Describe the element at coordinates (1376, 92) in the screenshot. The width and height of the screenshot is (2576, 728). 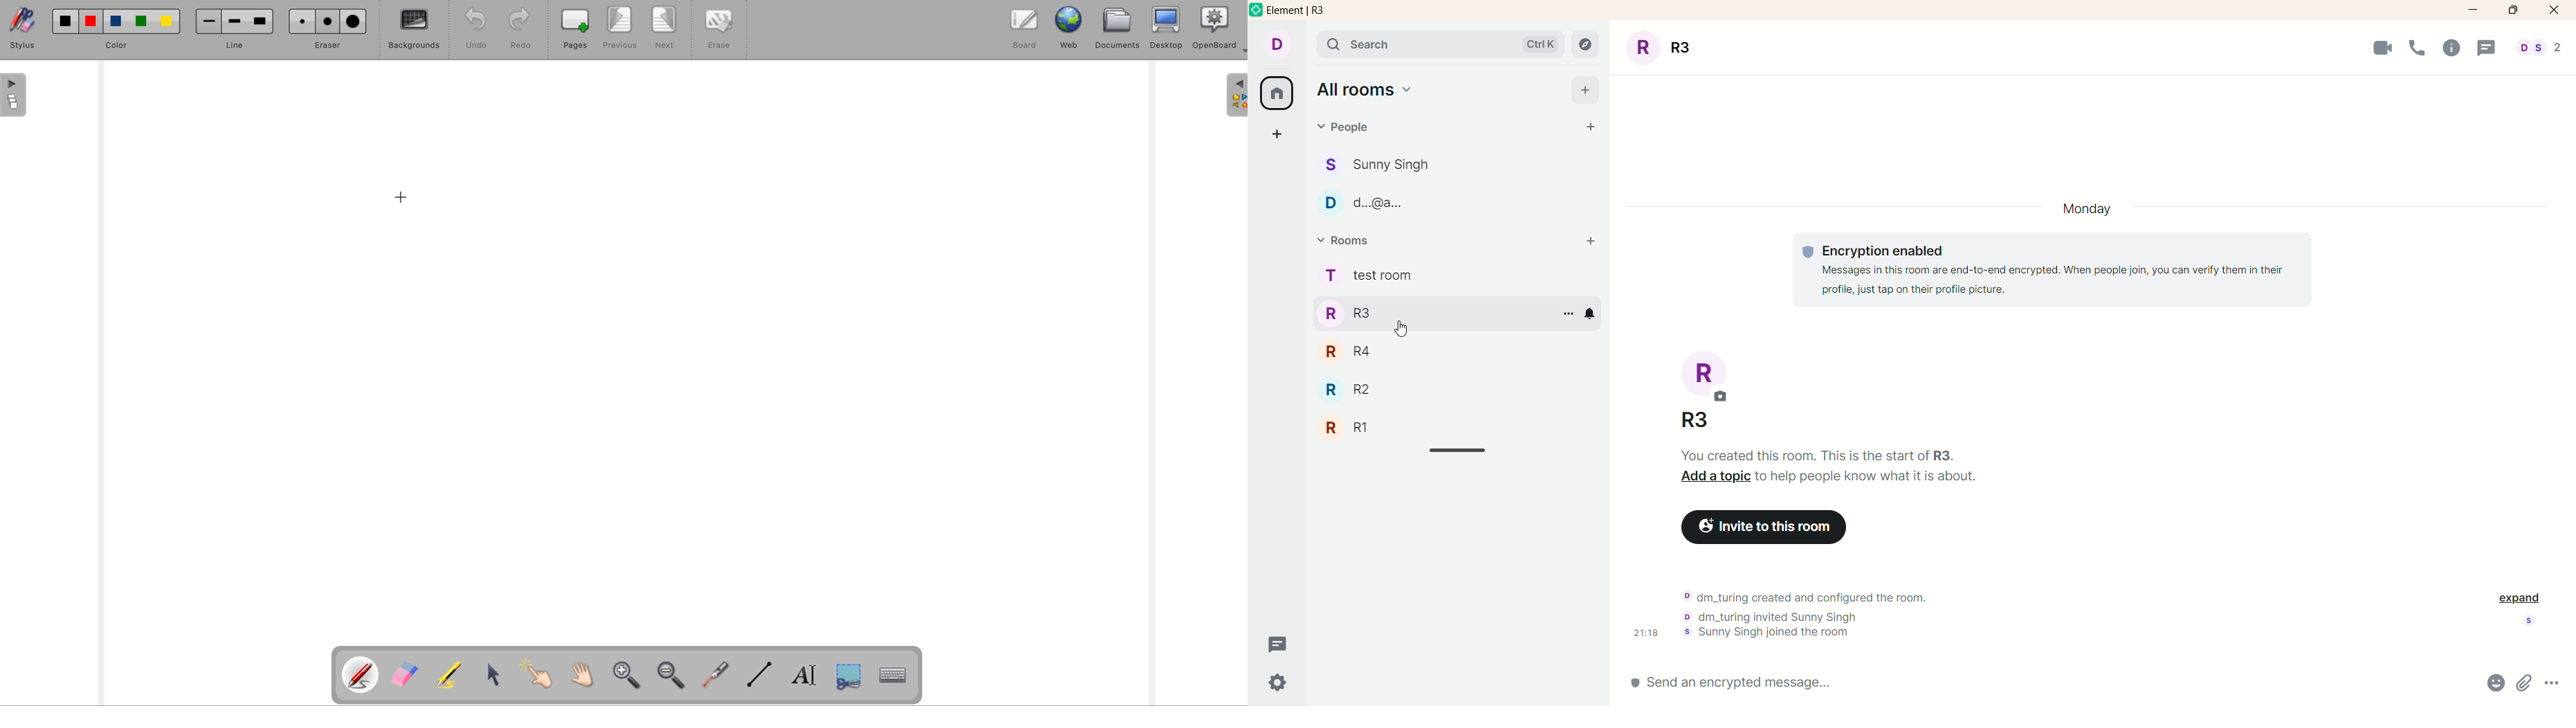
I see `all rooms` at that location.